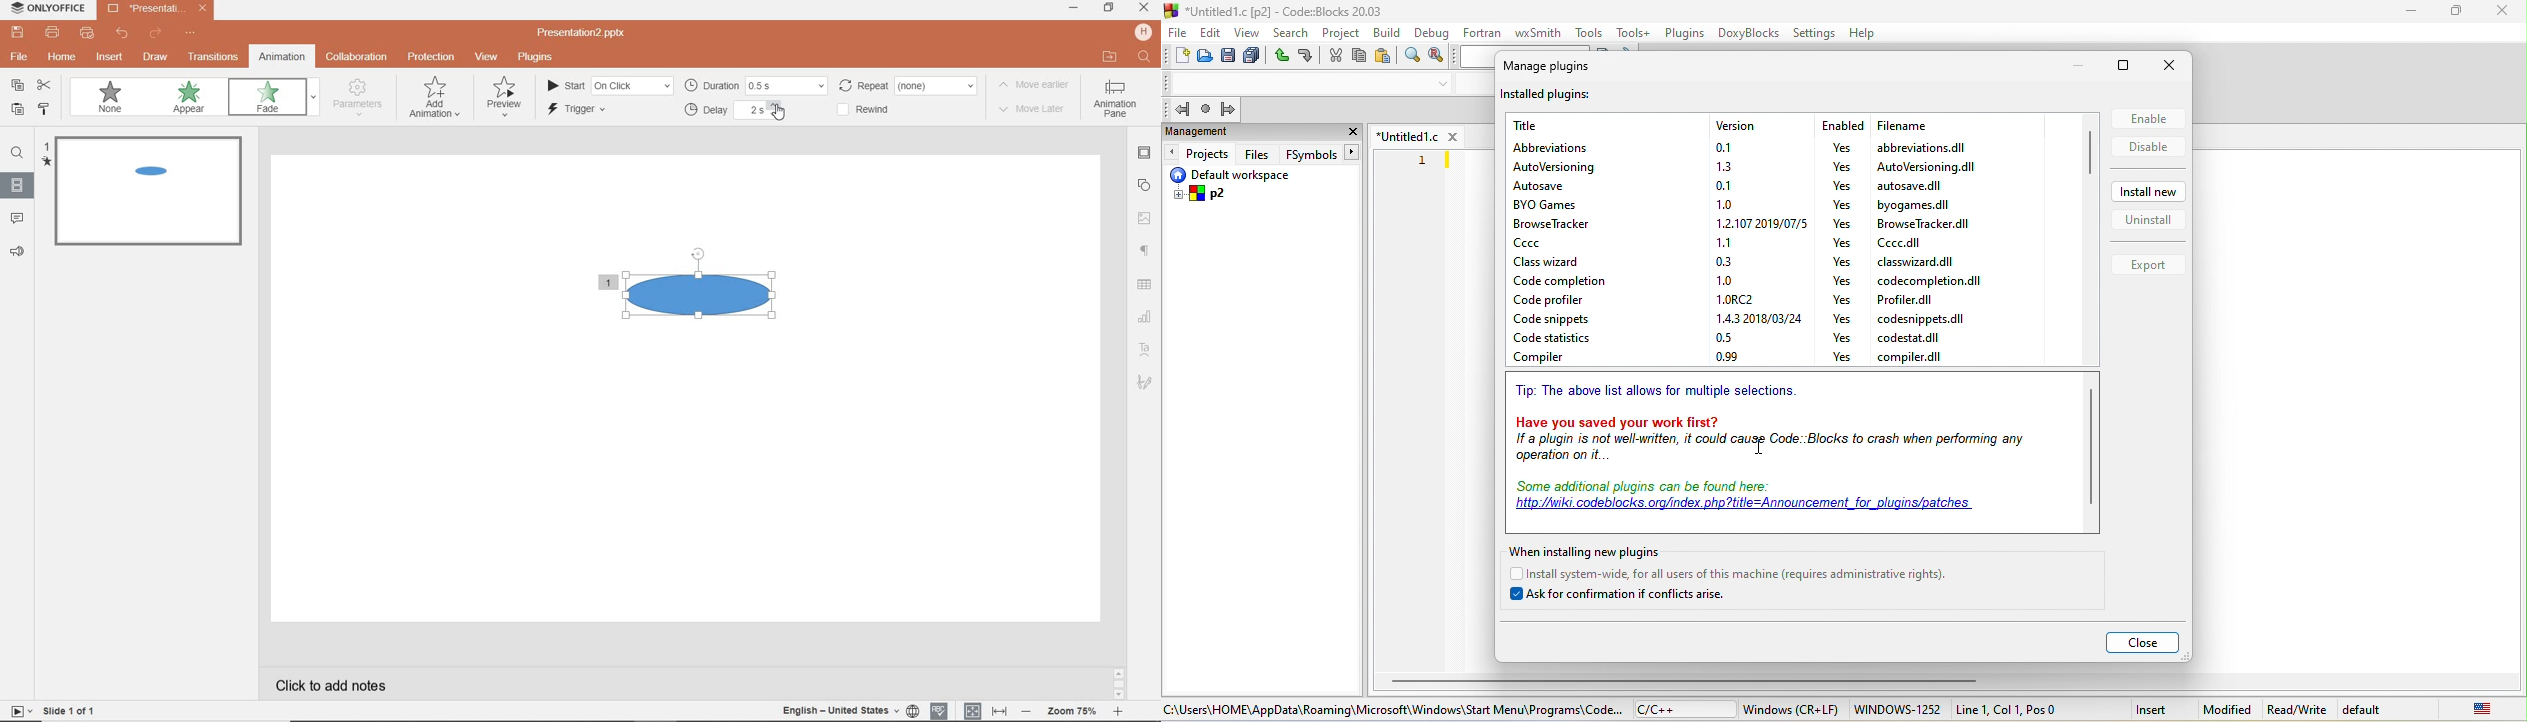 The width and height of the screenshot is (2548, 728). I want to click on doxyblocks, so click(1747, 33).